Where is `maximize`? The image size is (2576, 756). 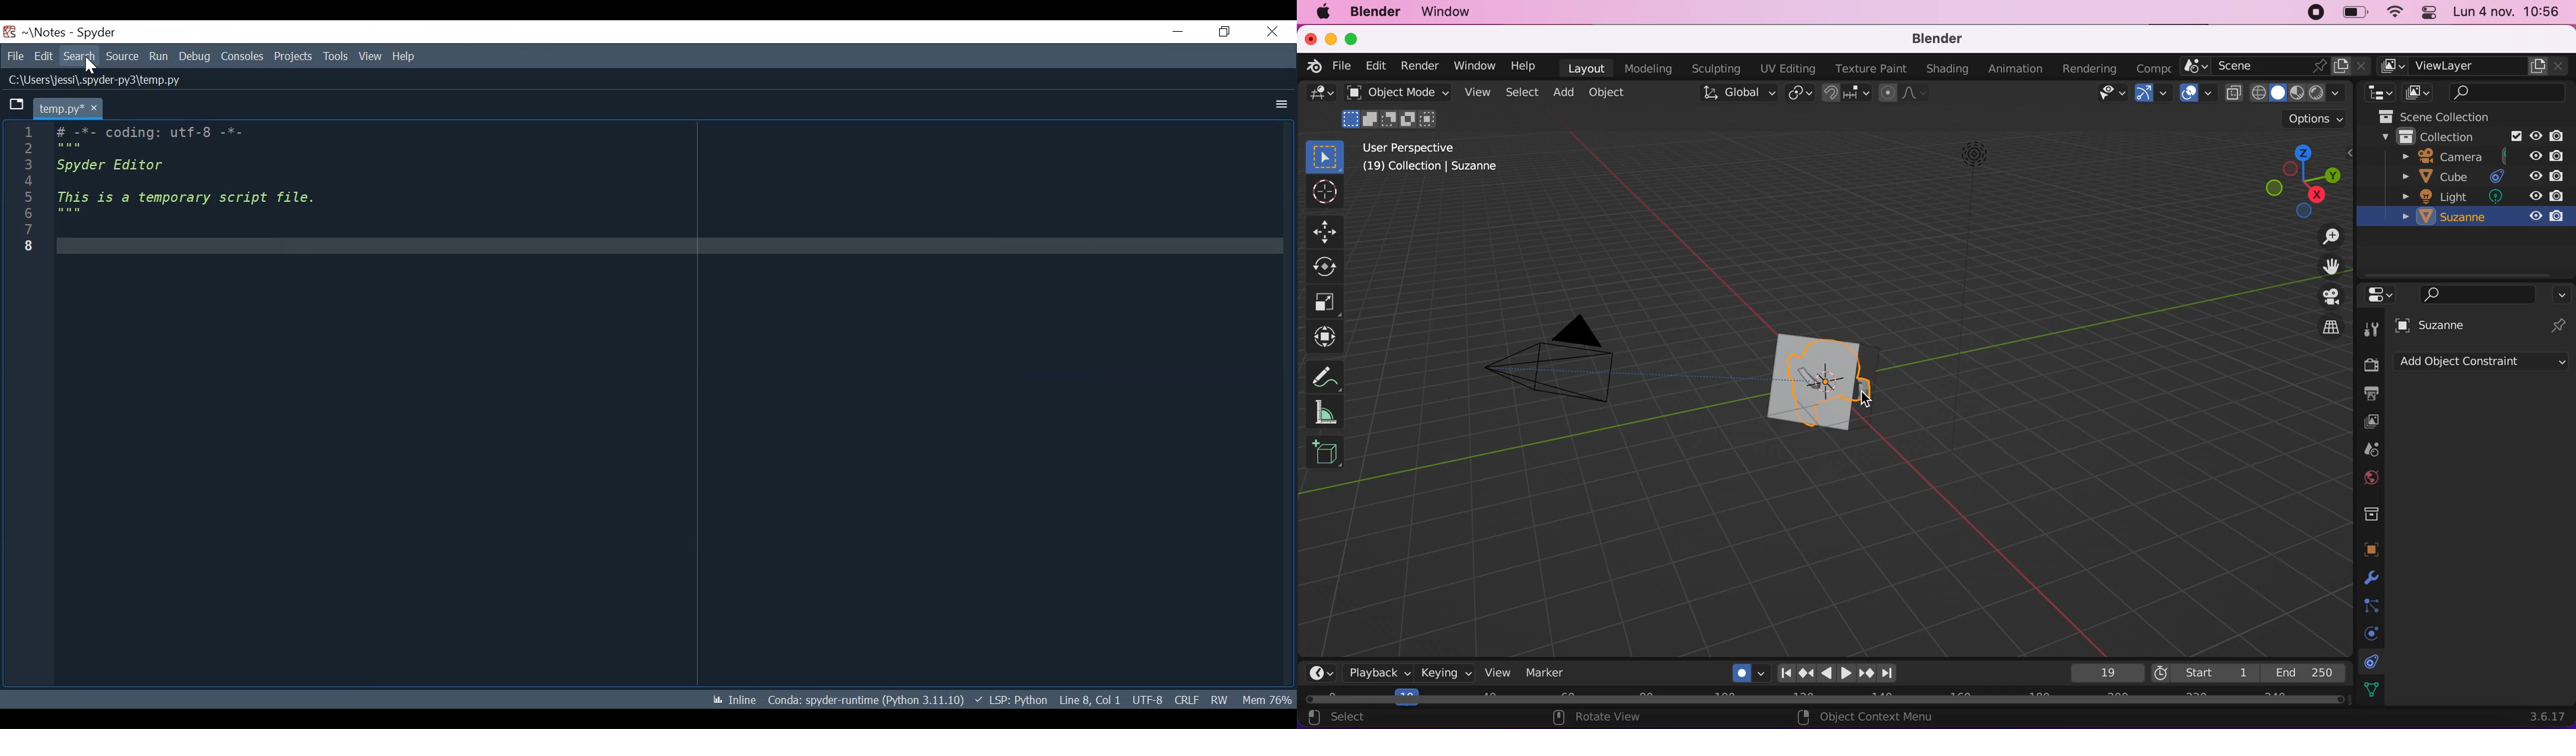
maximize is located at coordinates (1356, 38).